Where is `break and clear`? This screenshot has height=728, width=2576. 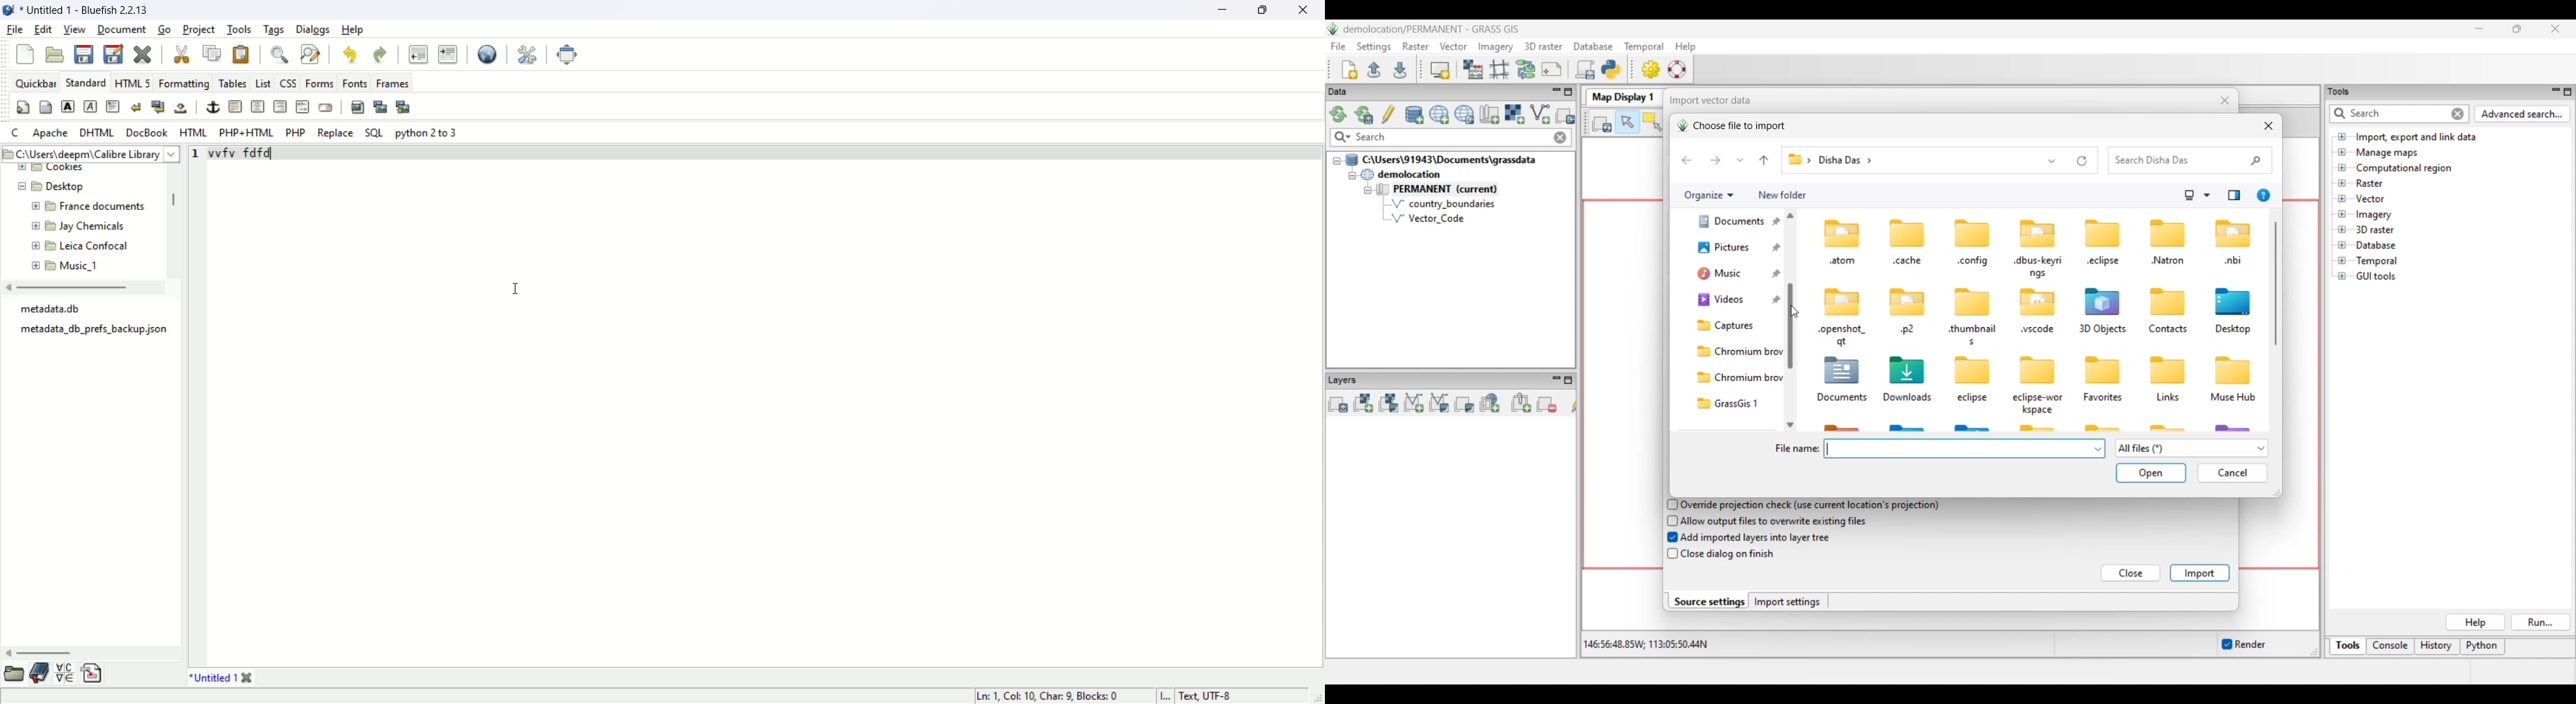
break and clear is located at coordinates (157, 107).